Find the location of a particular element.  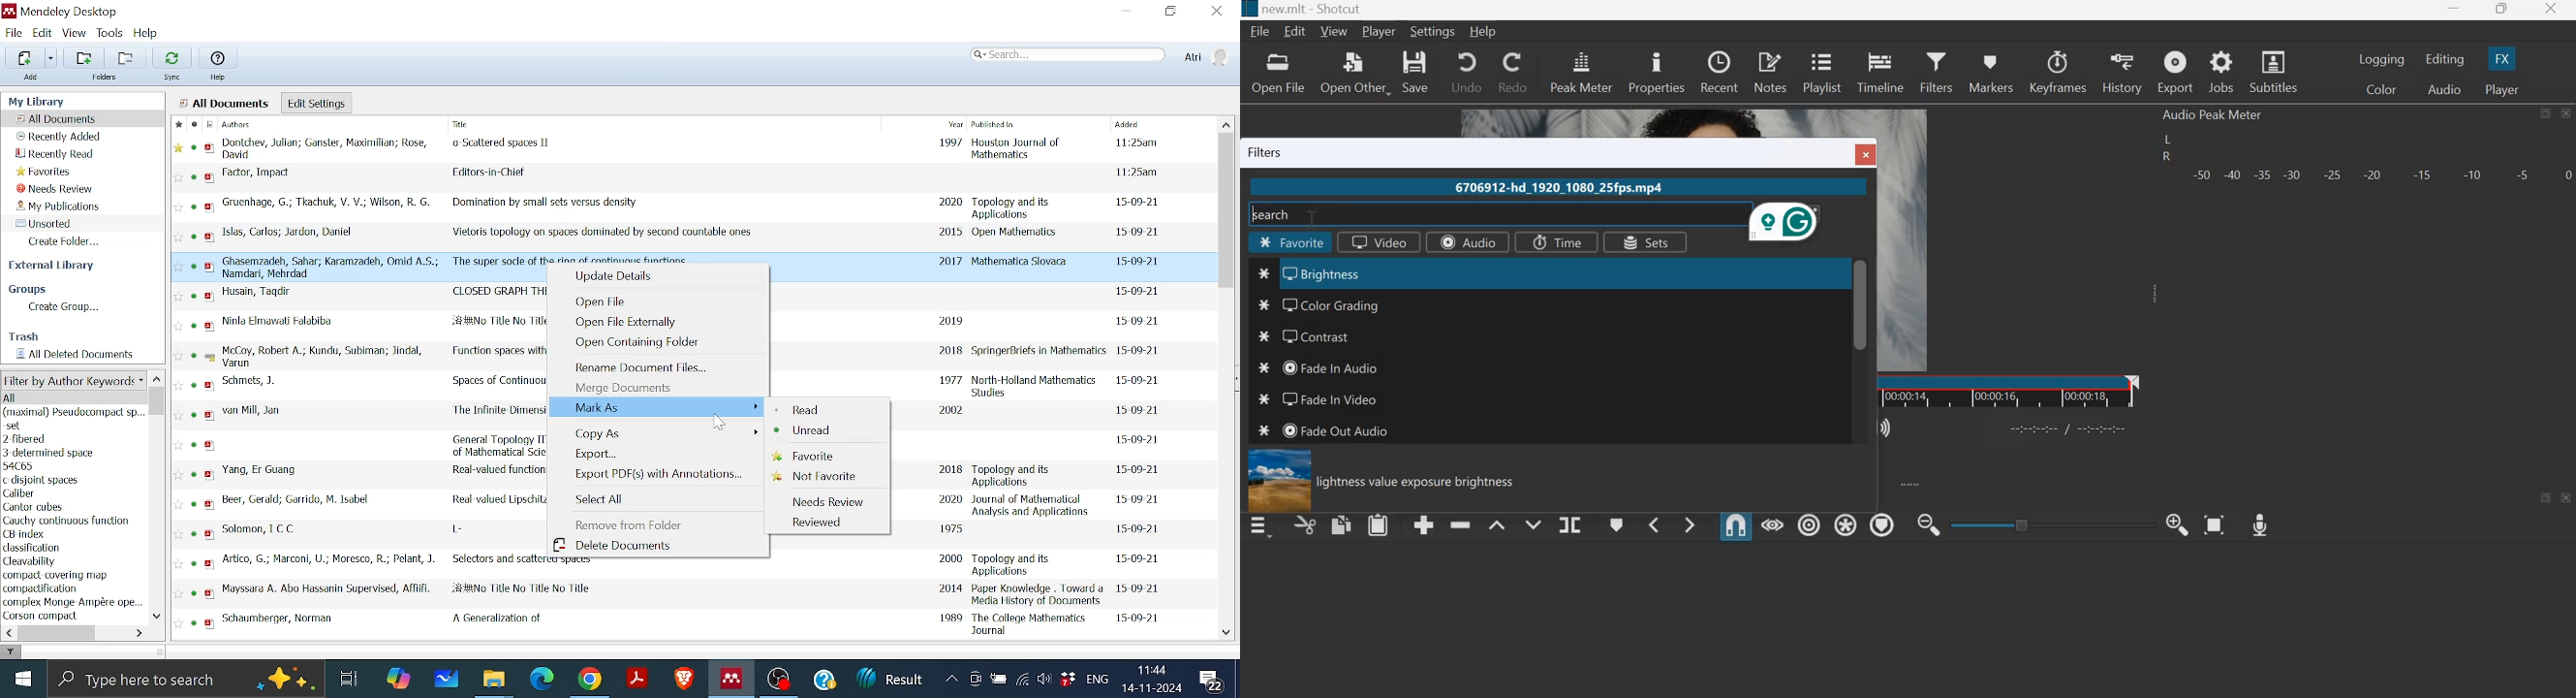

Settings is located at coordinates (1434, 31).